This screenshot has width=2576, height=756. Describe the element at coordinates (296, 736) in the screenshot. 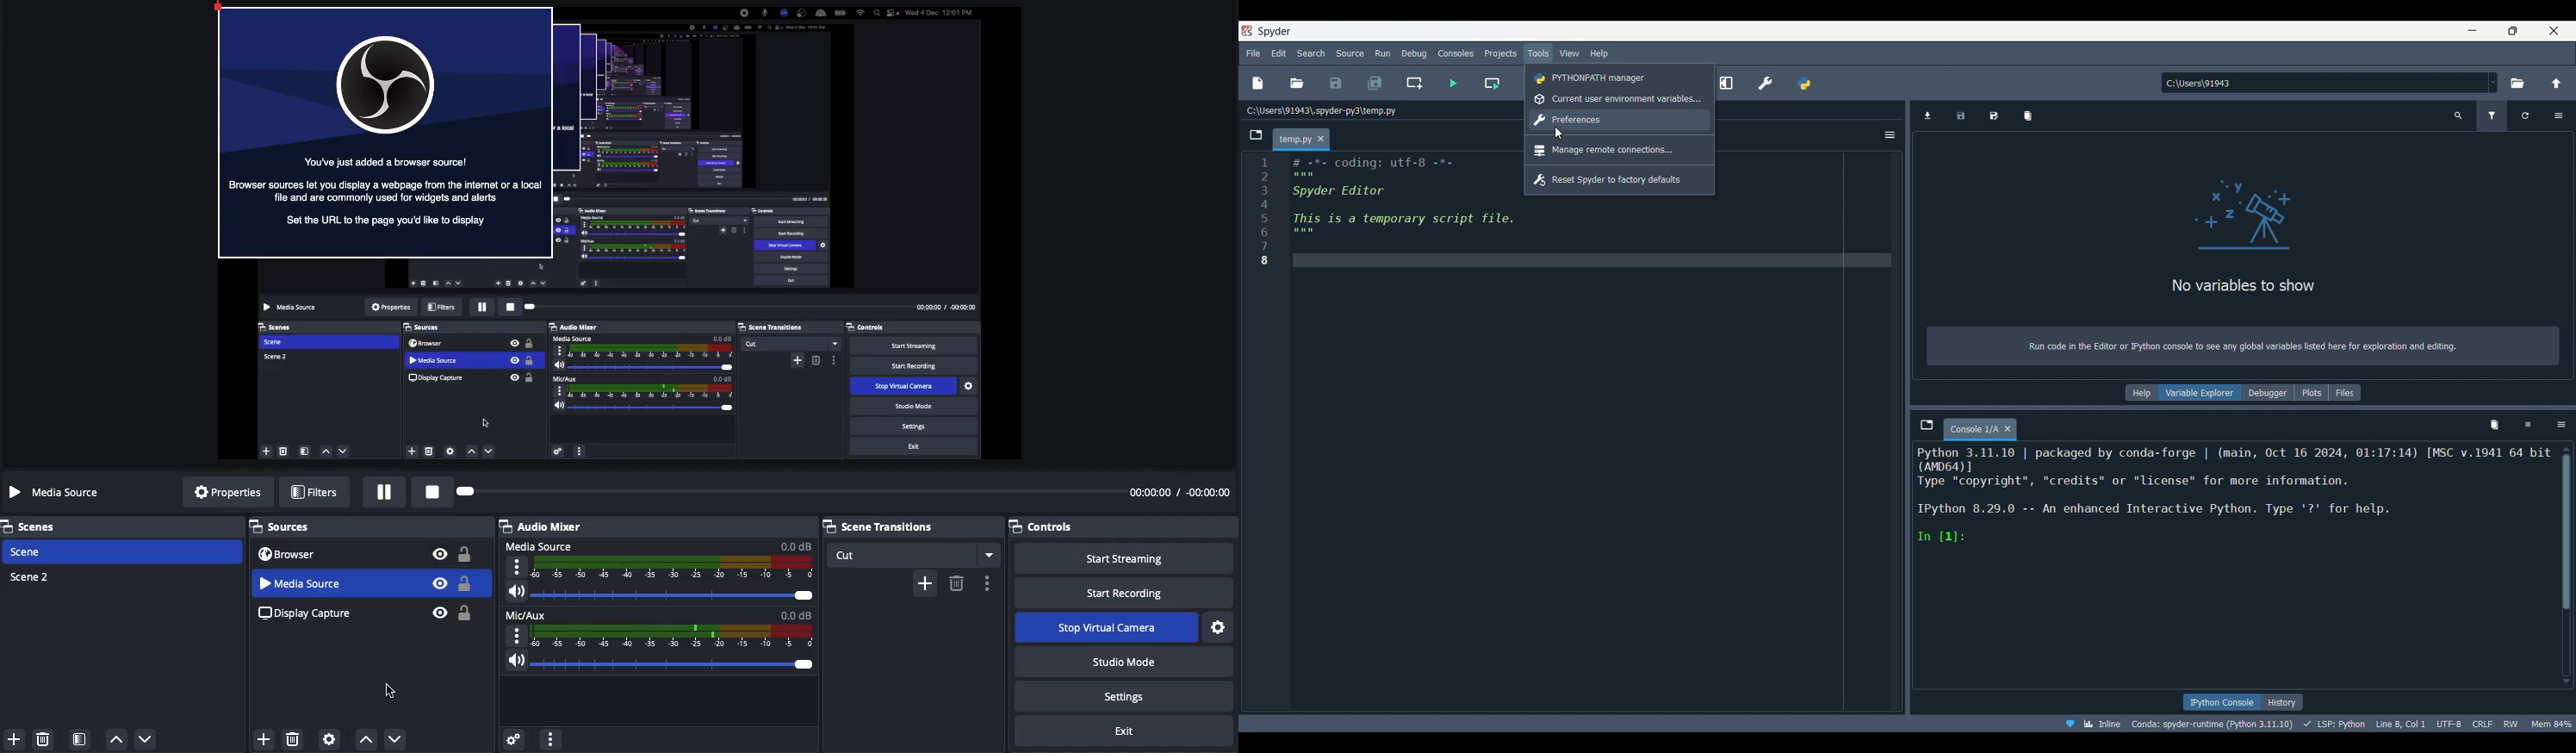

I see `Delete` at that location.